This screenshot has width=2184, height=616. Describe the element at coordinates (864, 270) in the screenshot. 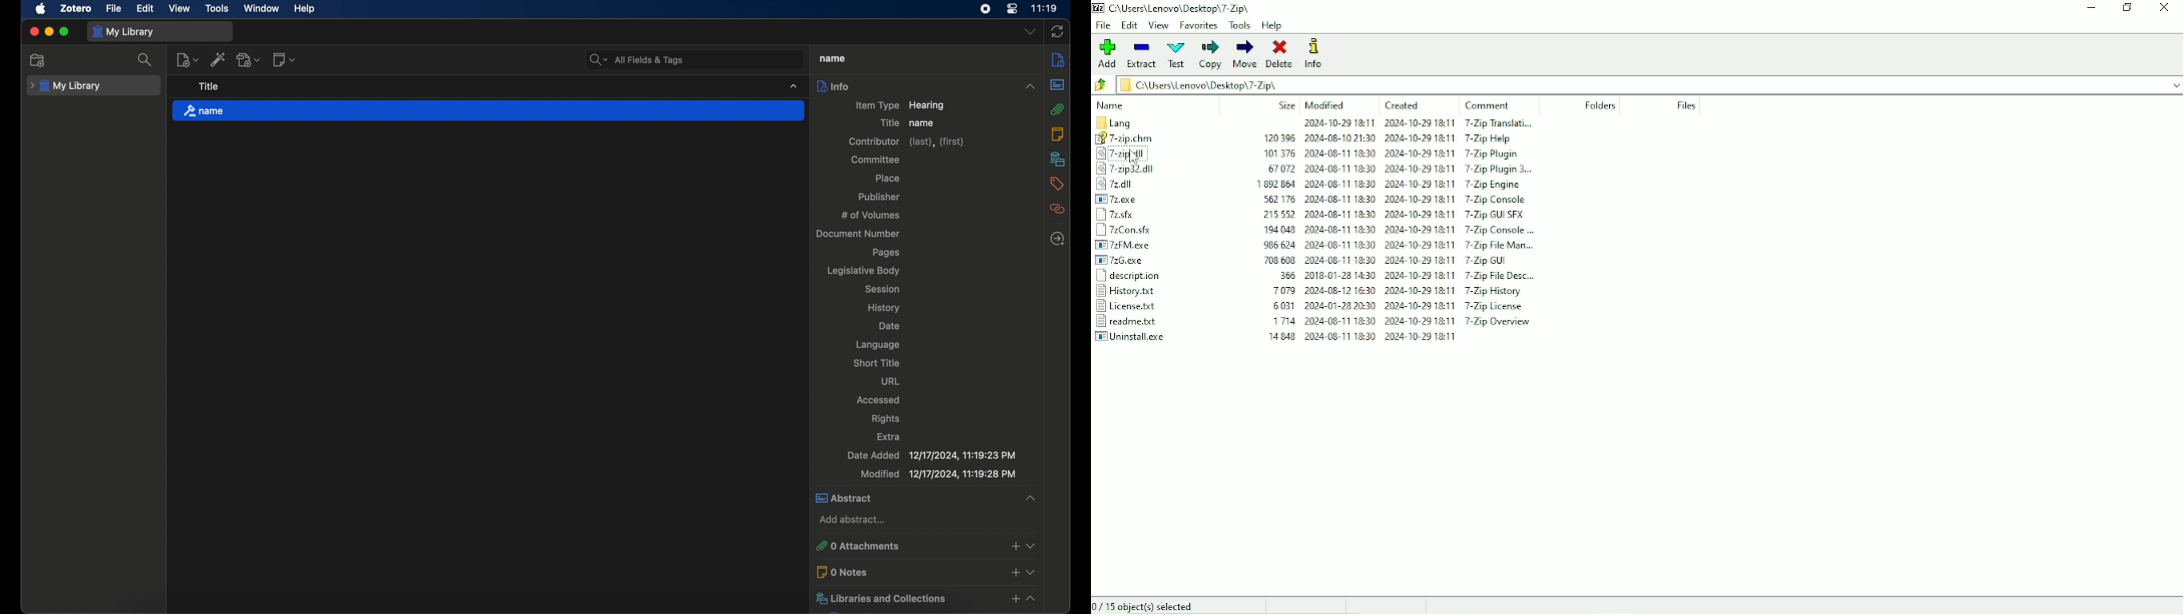

I see `legislative body` at that location.